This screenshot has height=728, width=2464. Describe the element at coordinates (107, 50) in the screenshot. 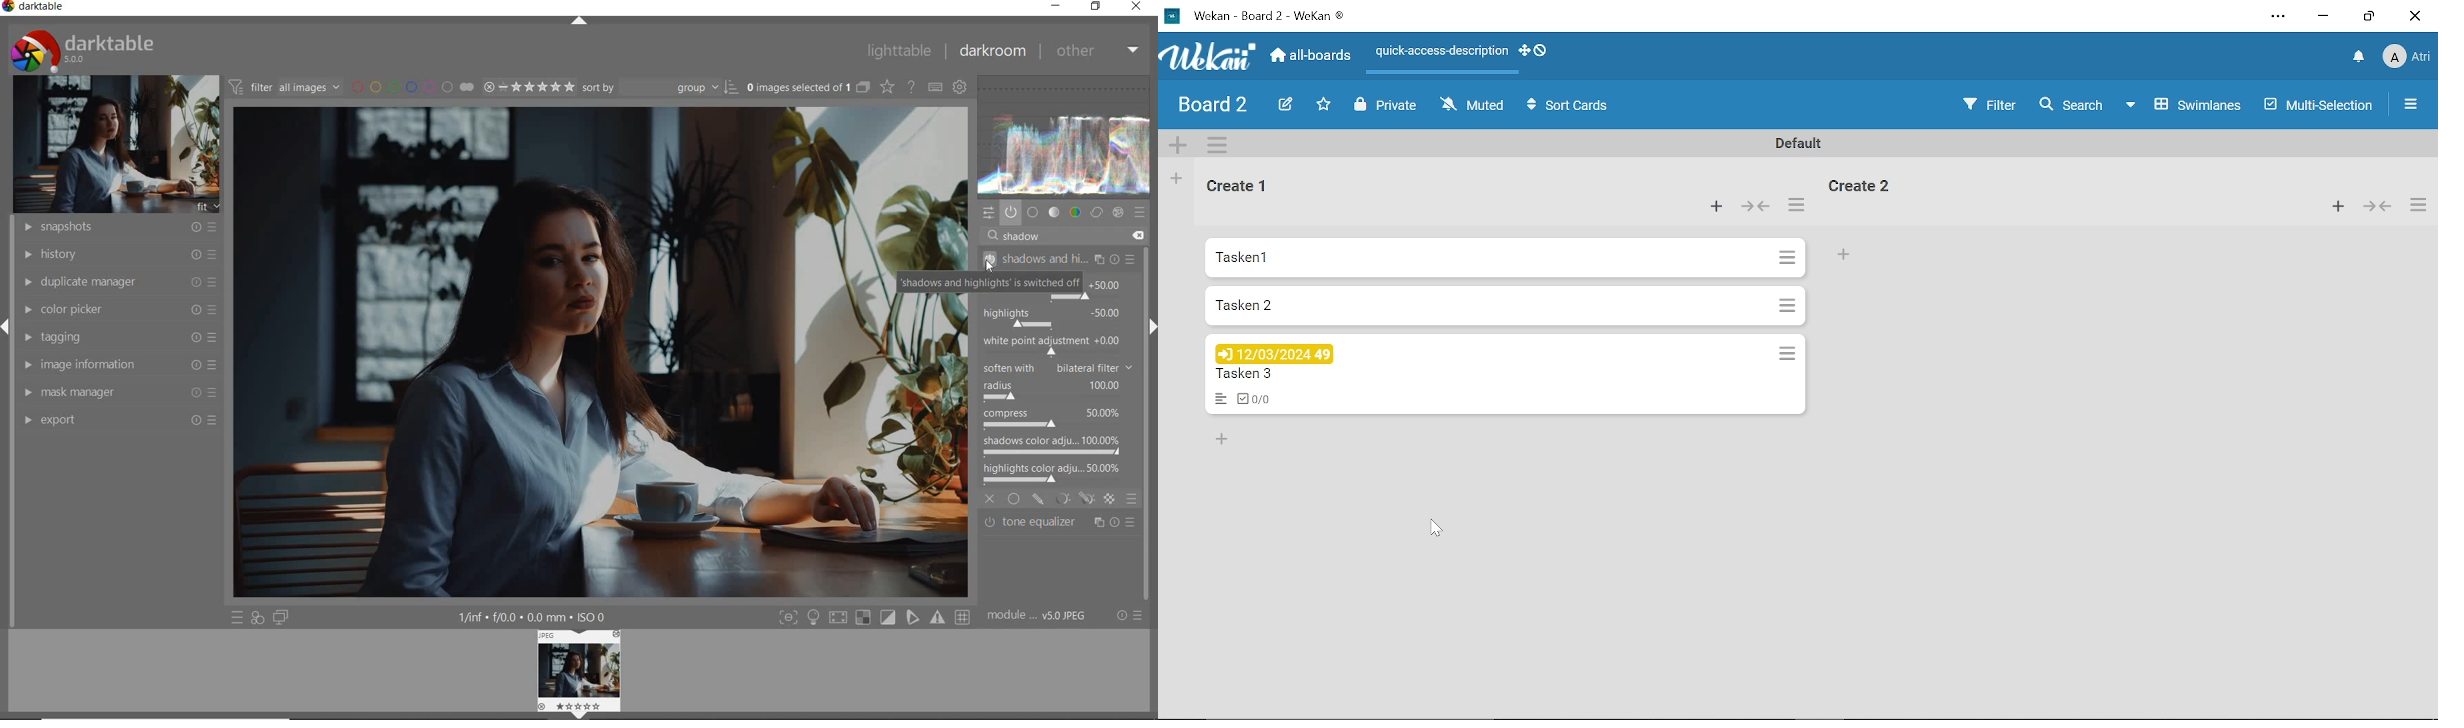

I see `darktable` at that location.